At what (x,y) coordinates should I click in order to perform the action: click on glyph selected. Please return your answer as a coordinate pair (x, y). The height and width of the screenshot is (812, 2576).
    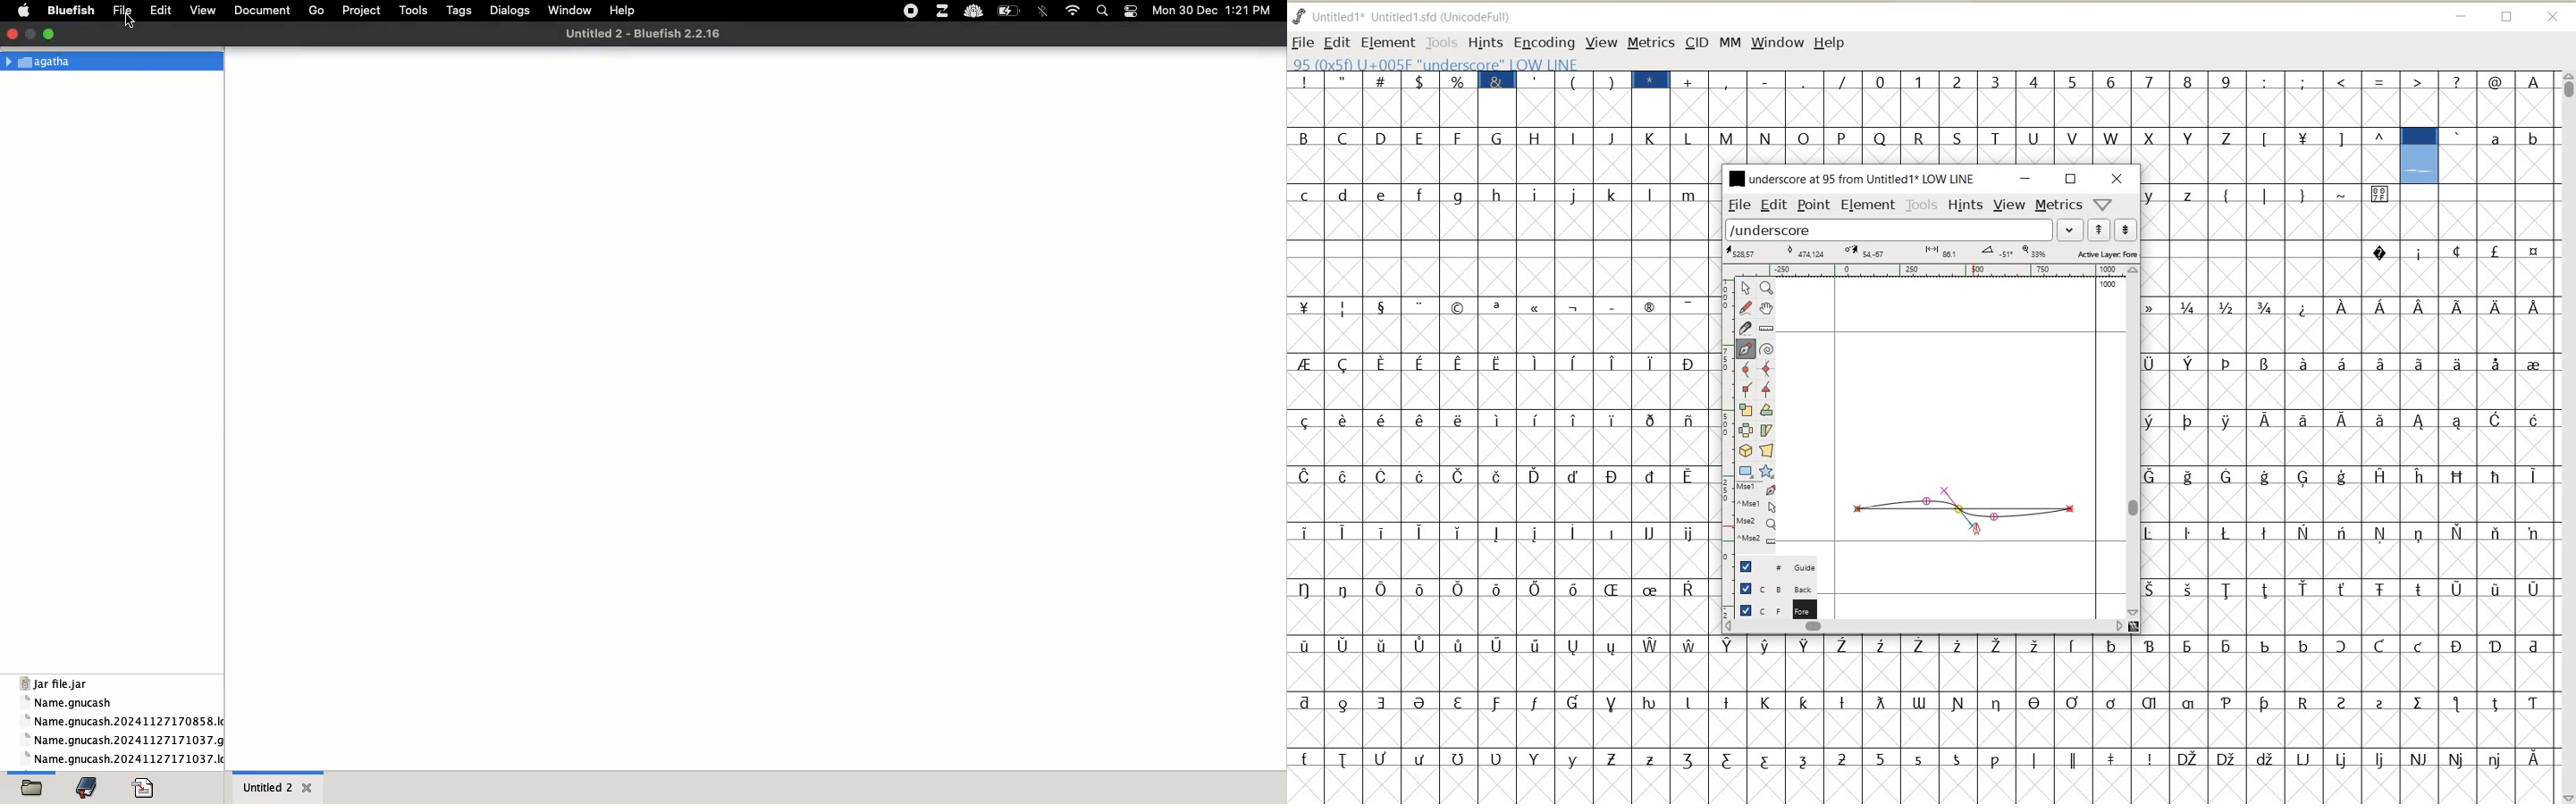
    Looking at the image, I should click on (2419, 156).